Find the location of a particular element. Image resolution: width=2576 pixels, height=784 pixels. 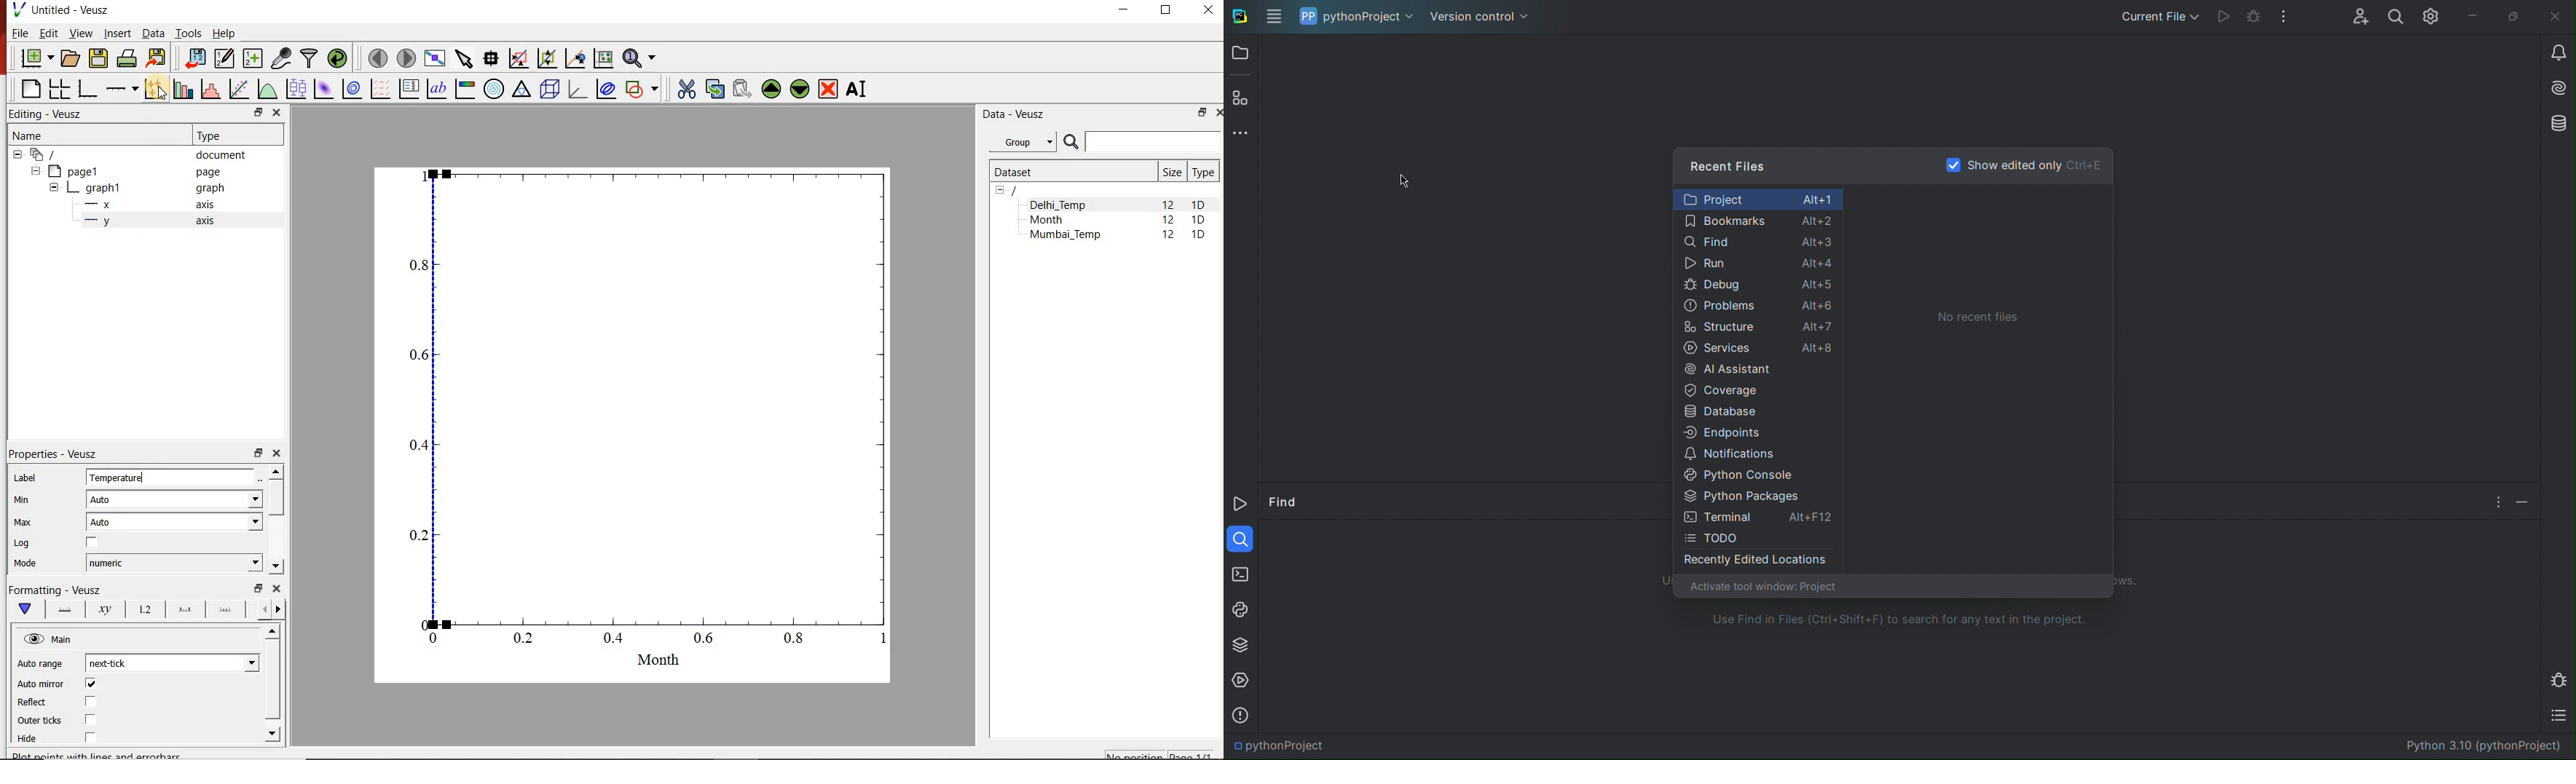

plot a 2d dataset as an image is located at coordinates (325, 89).